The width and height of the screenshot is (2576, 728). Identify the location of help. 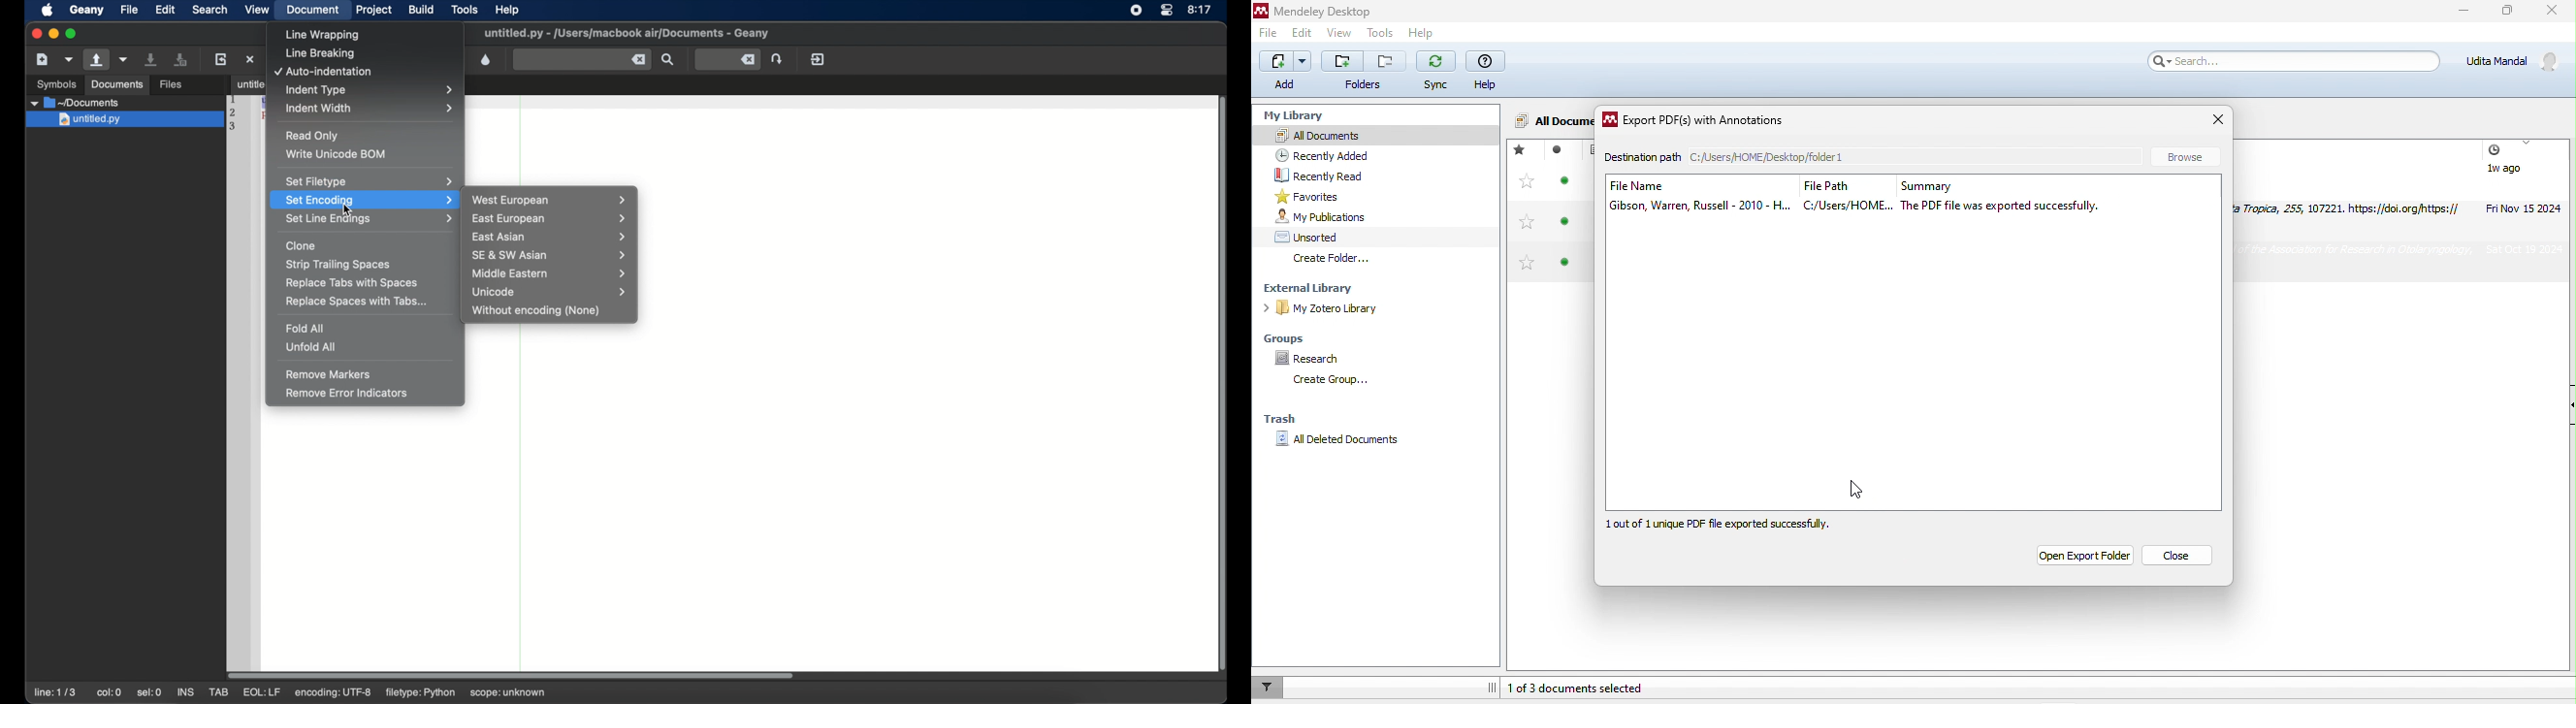
(1489, 71).